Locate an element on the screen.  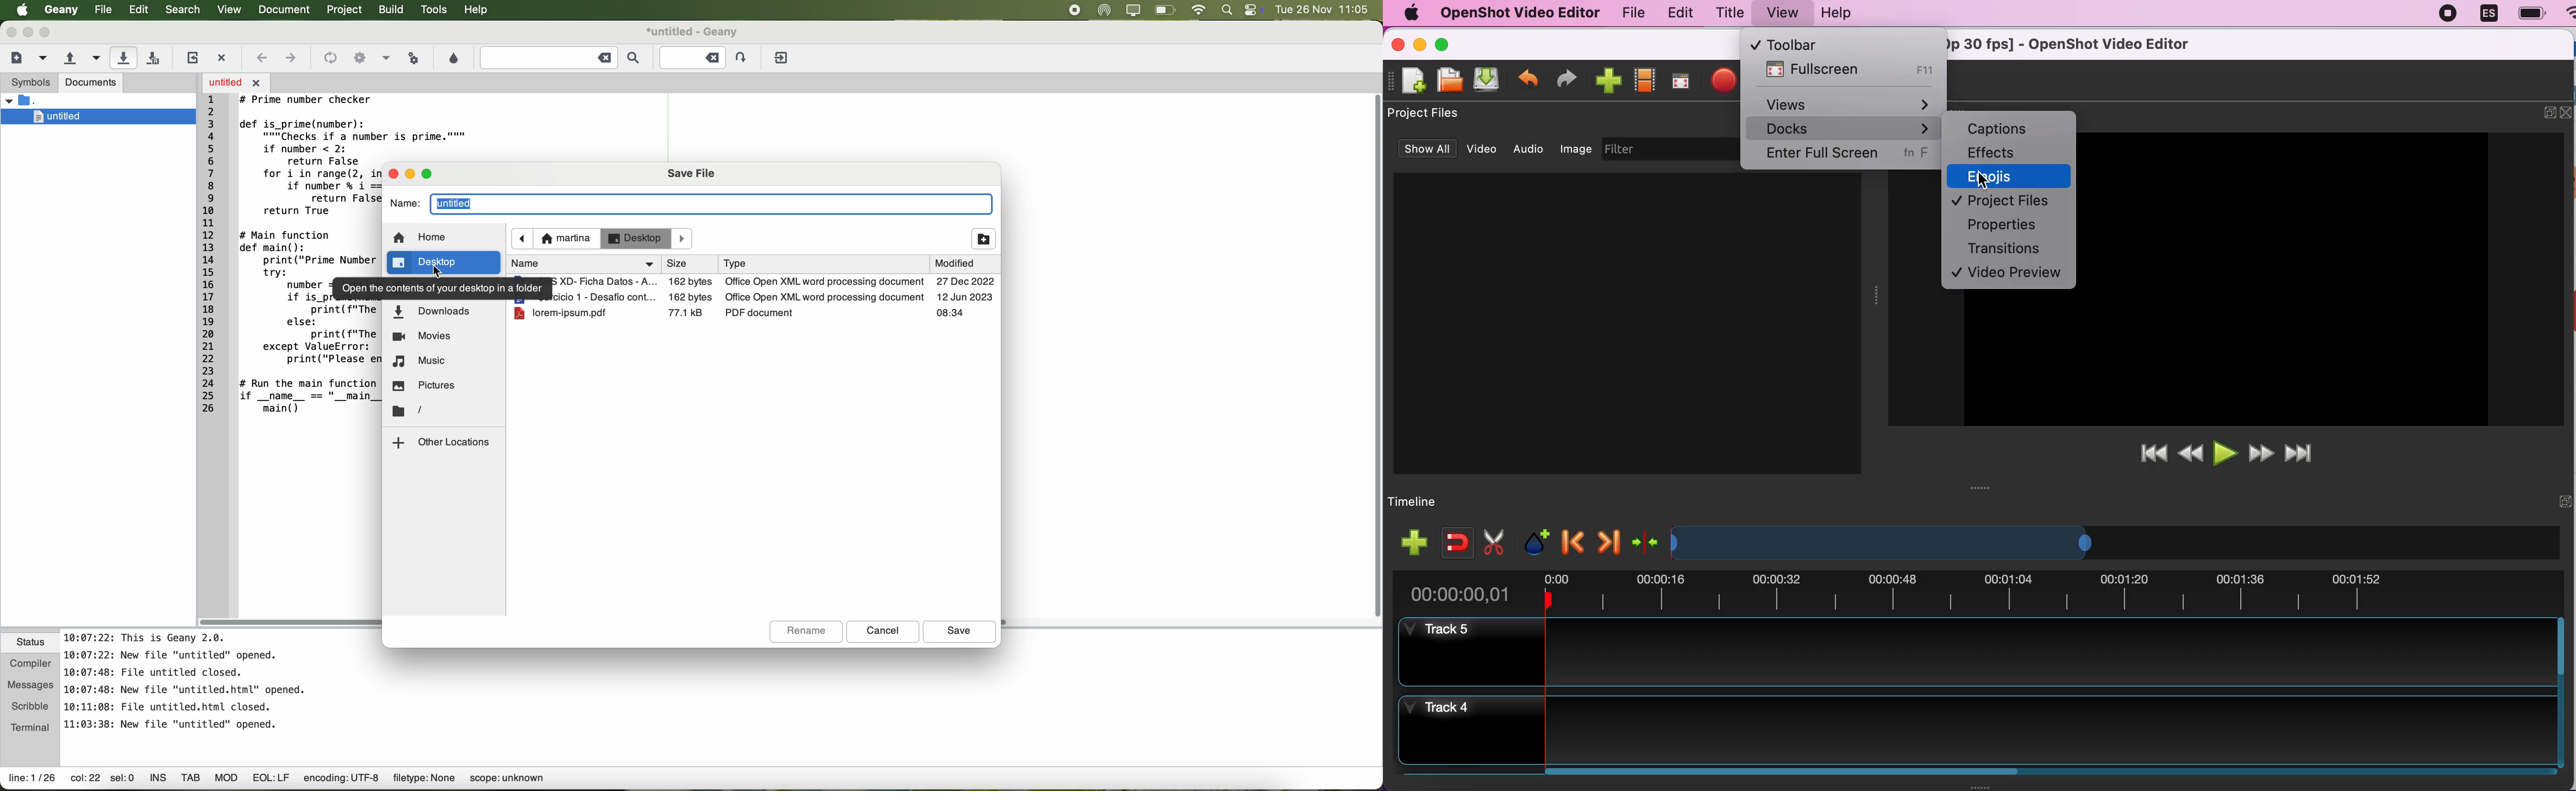
music is located at coordinates (421, 362).